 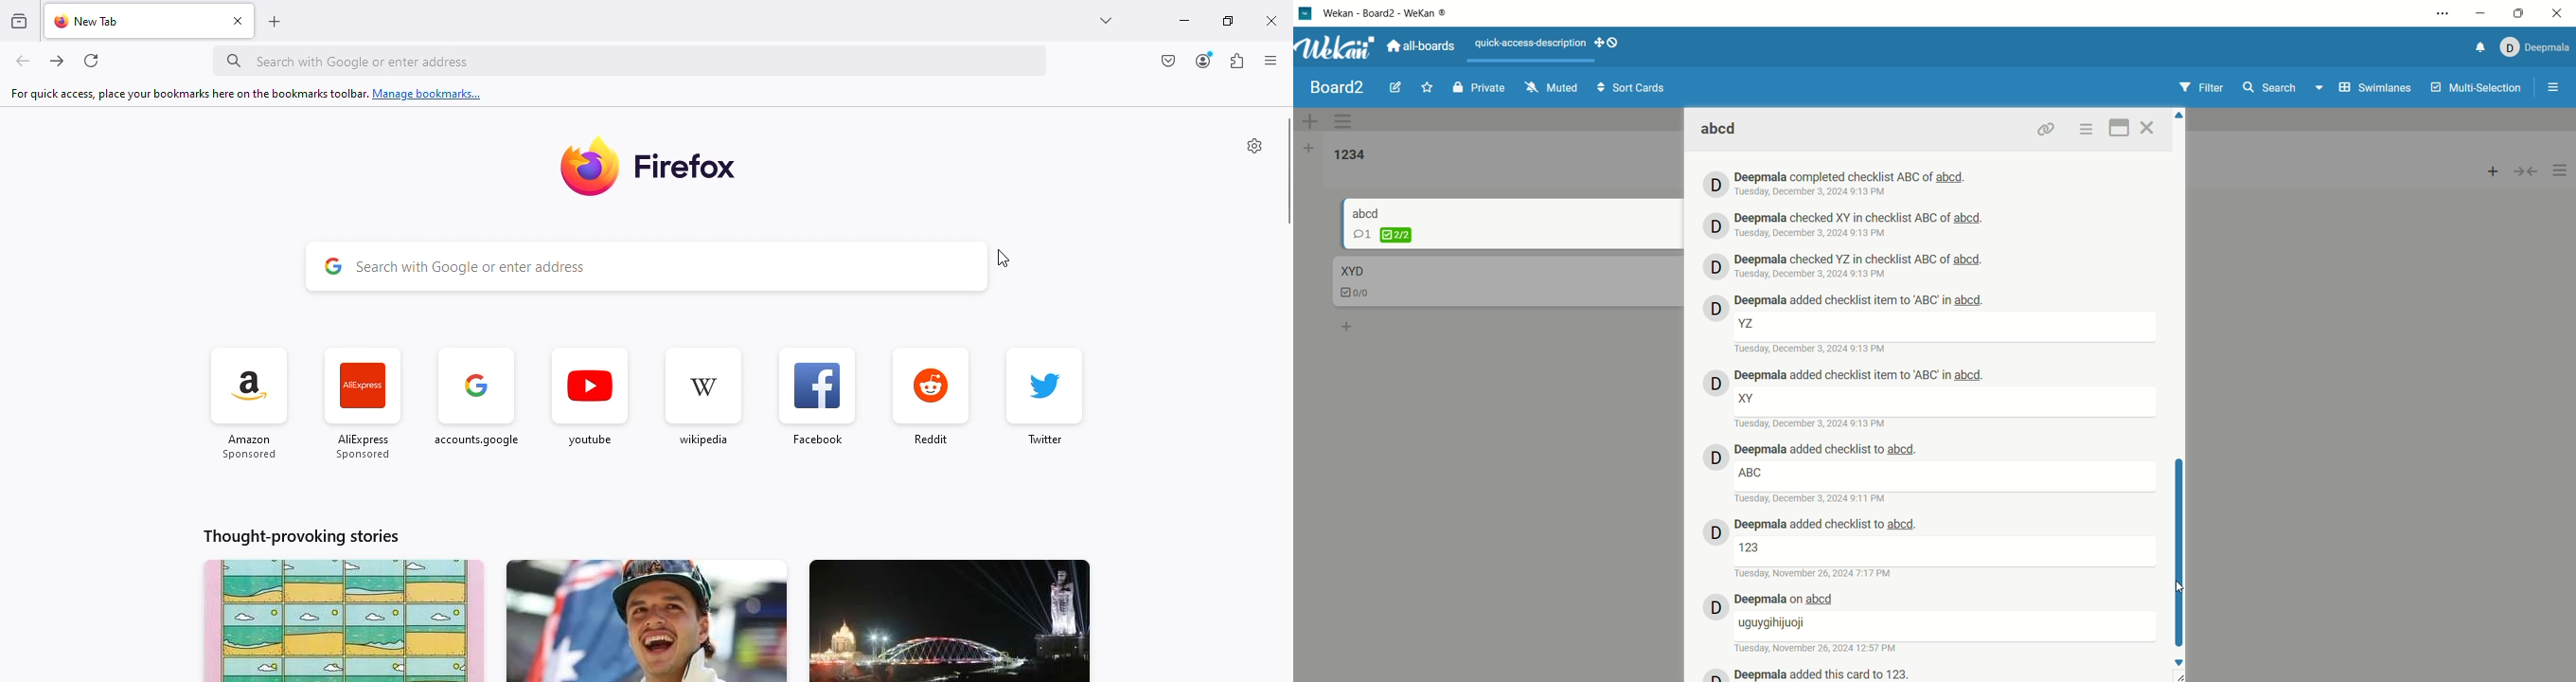 I want to click on Up, so click(x=2180, y=118).